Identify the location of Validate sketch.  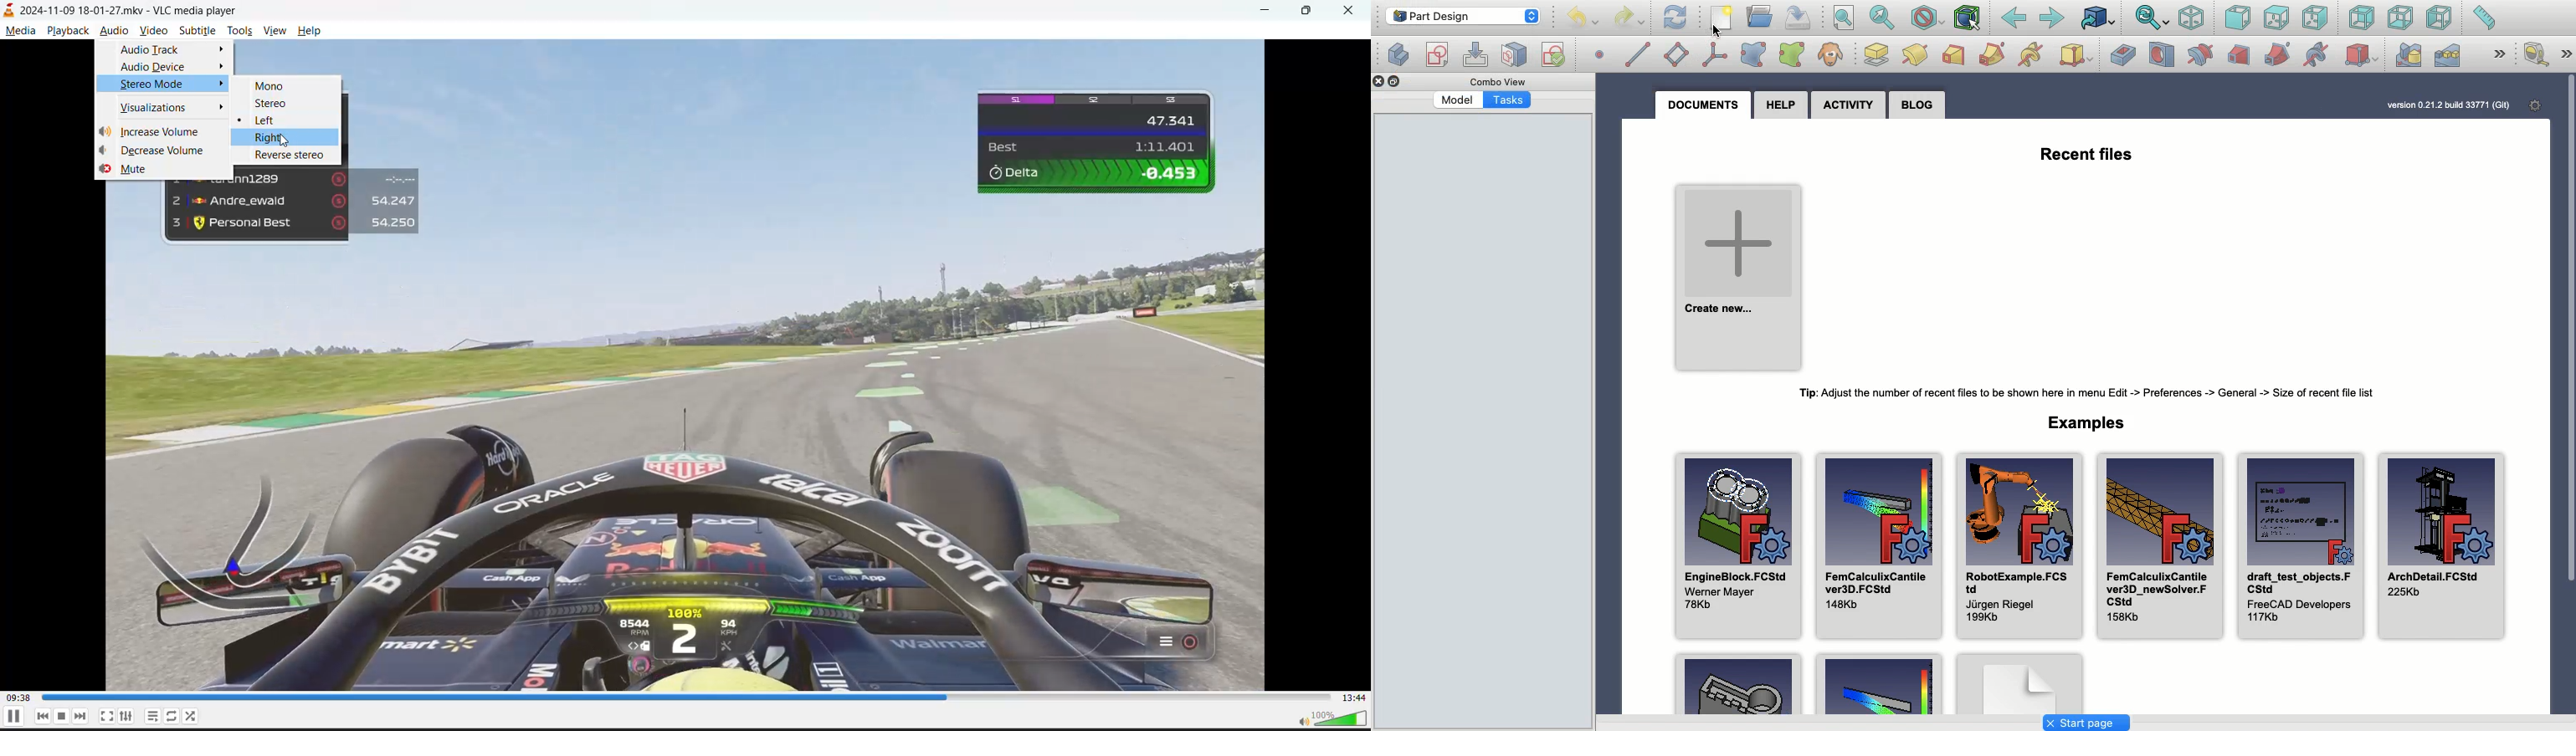
(1552, 52).